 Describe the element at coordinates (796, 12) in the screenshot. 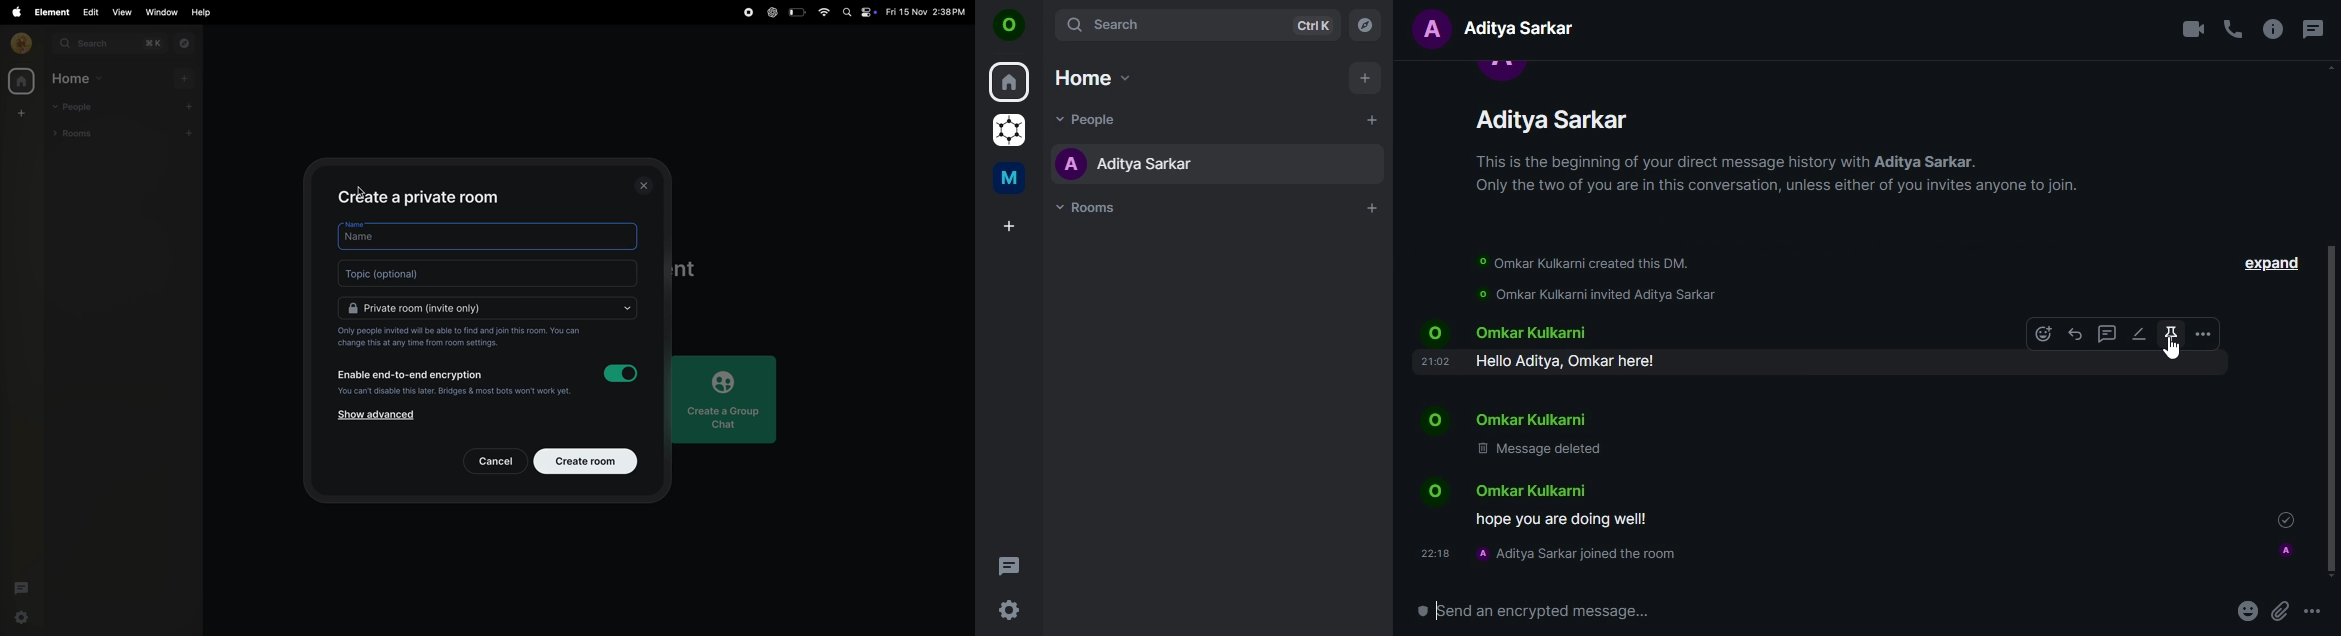

I see `battery` at that location.